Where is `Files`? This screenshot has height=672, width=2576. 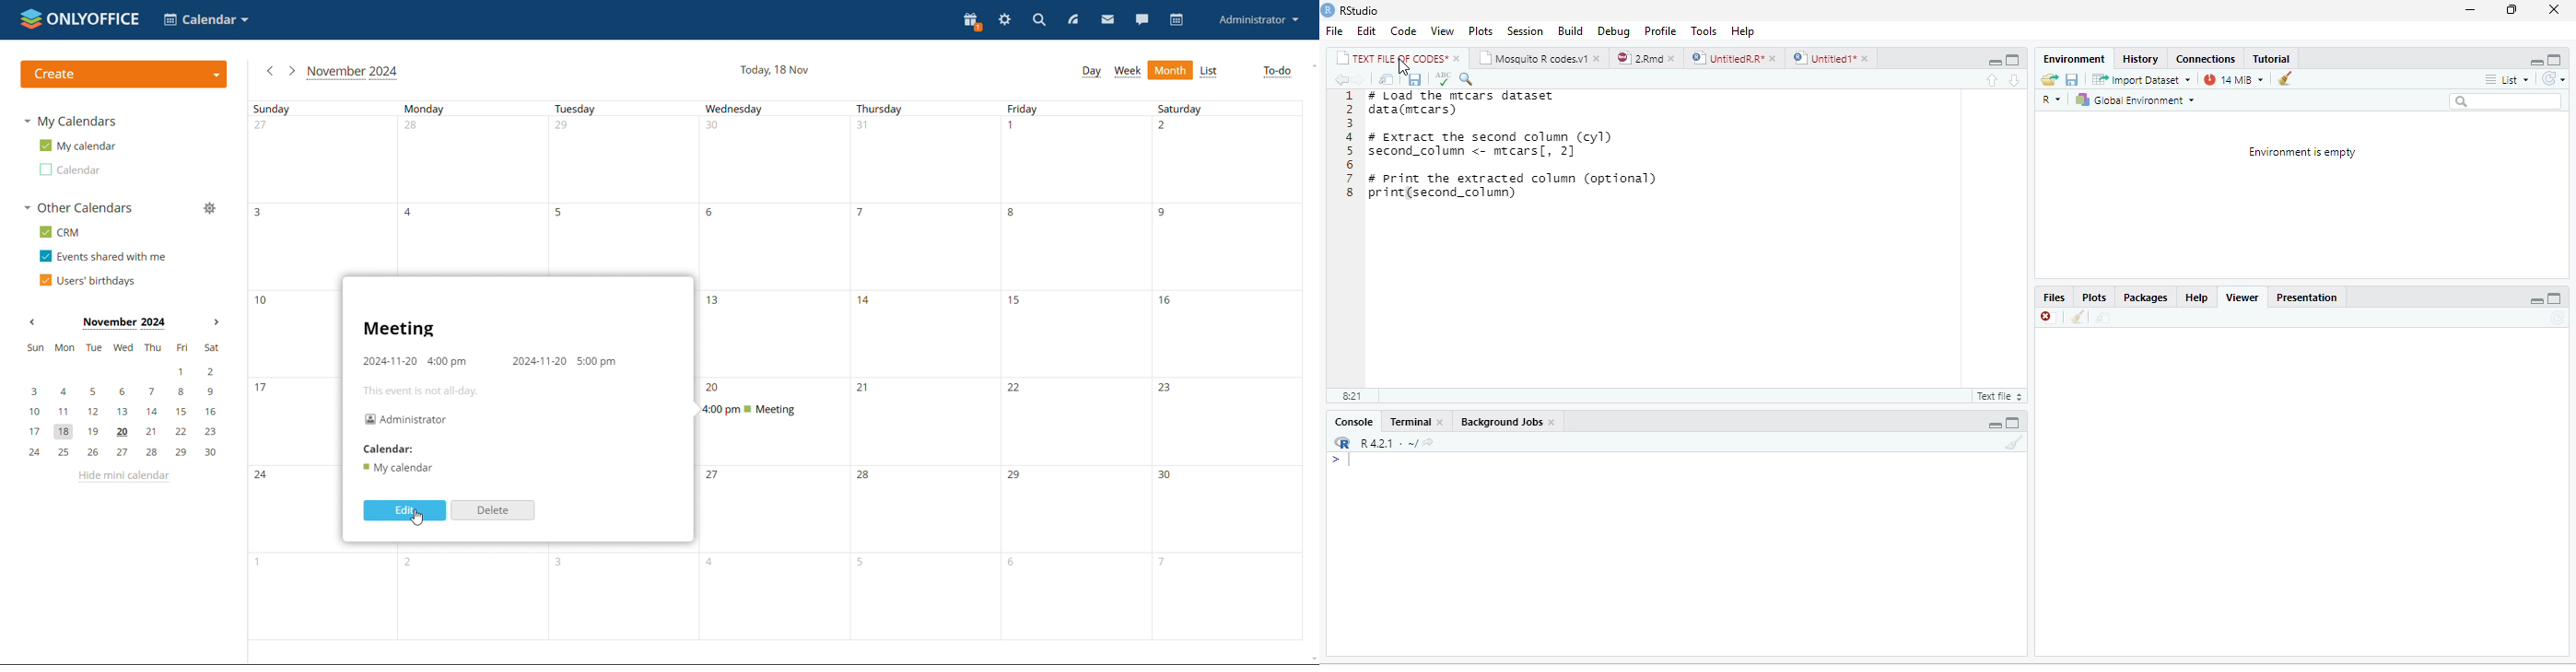
Files is located at coordinates (2055, 298).